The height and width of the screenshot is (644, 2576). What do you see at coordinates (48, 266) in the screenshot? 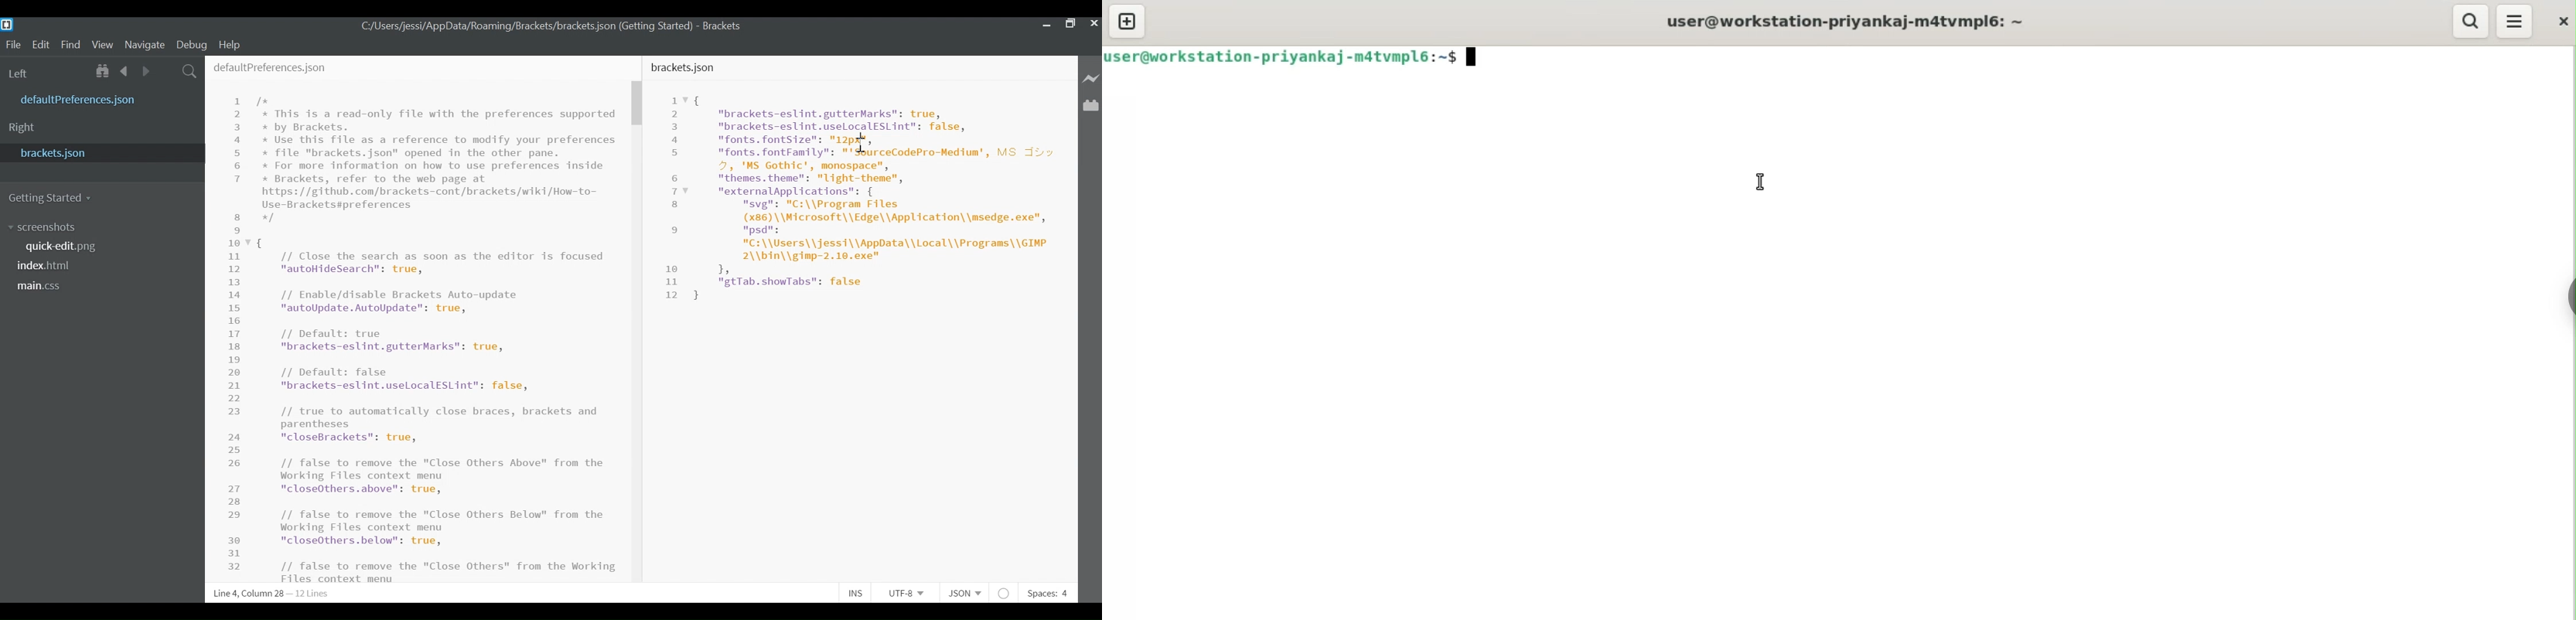
I see `index.html` at bounding box center [48, 266].